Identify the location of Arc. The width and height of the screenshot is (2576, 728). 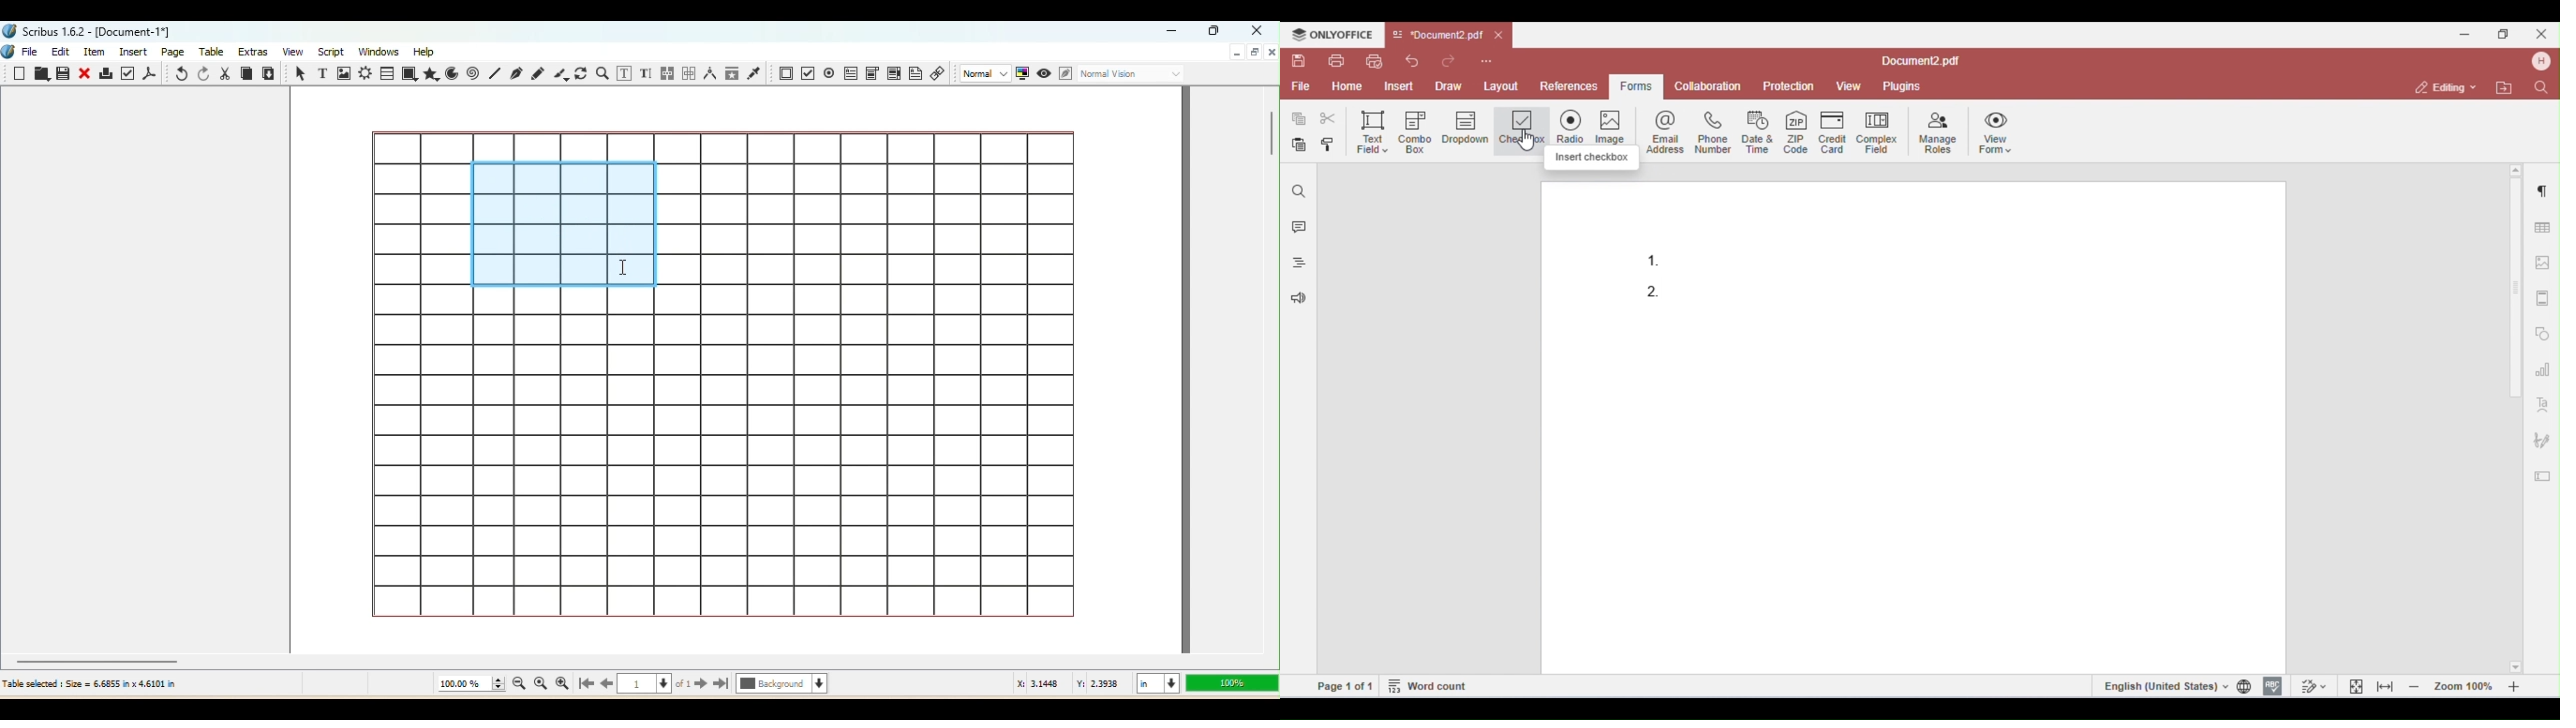
(454, 73).